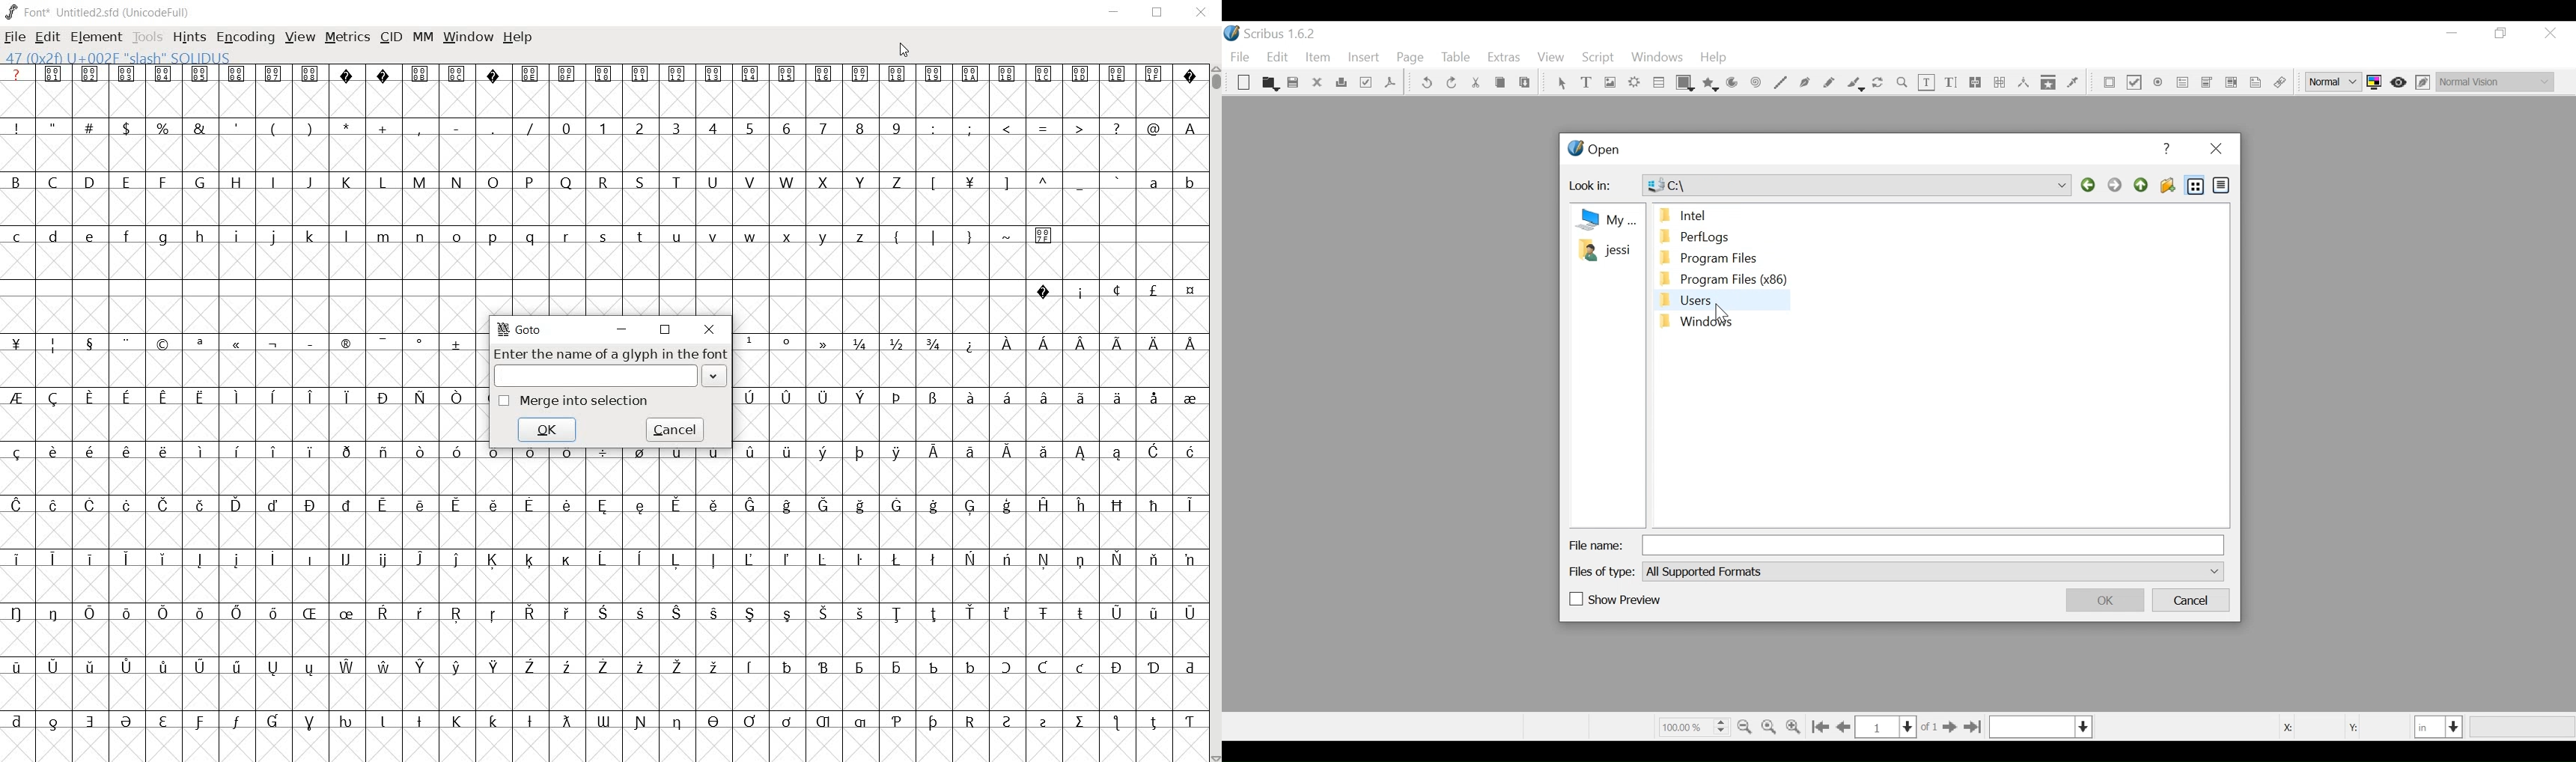  I want to click on HINTS, so click(189, 38).